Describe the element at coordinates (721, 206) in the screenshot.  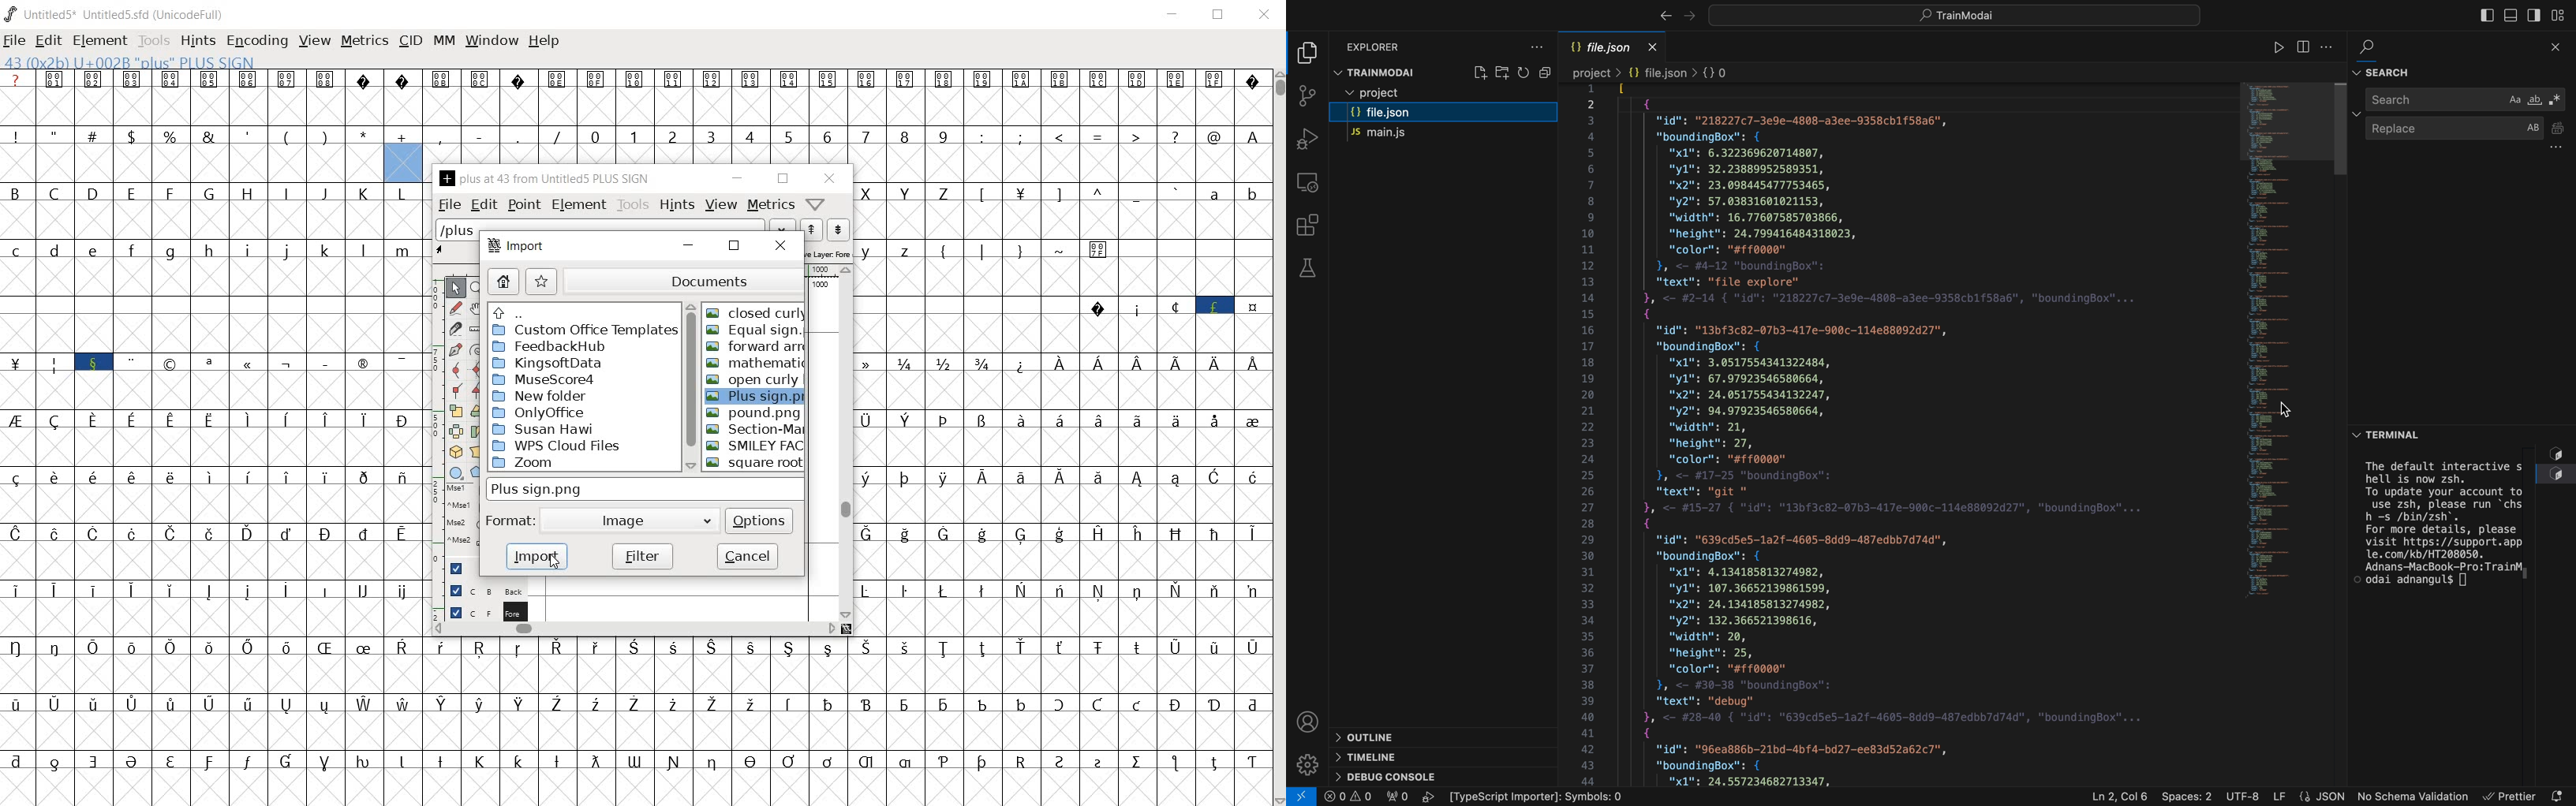
I see `view` at that location.